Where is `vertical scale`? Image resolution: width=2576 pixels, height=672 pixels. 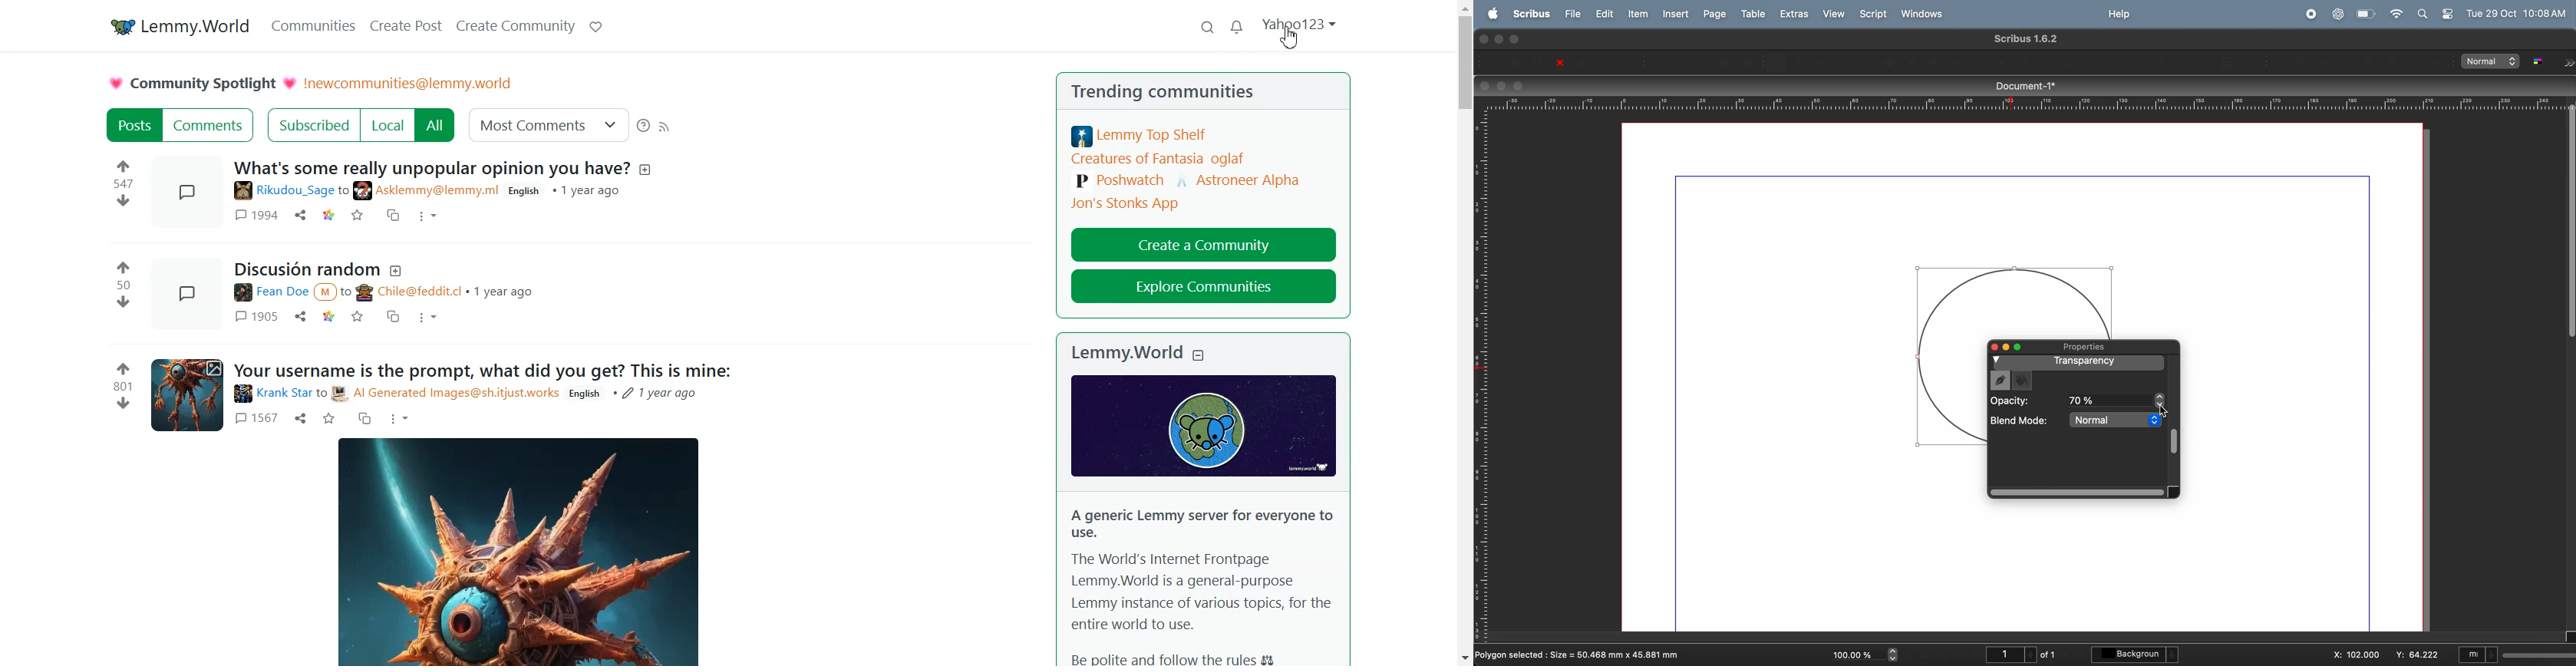 vertical scale is located at coordinates (1484, 379).